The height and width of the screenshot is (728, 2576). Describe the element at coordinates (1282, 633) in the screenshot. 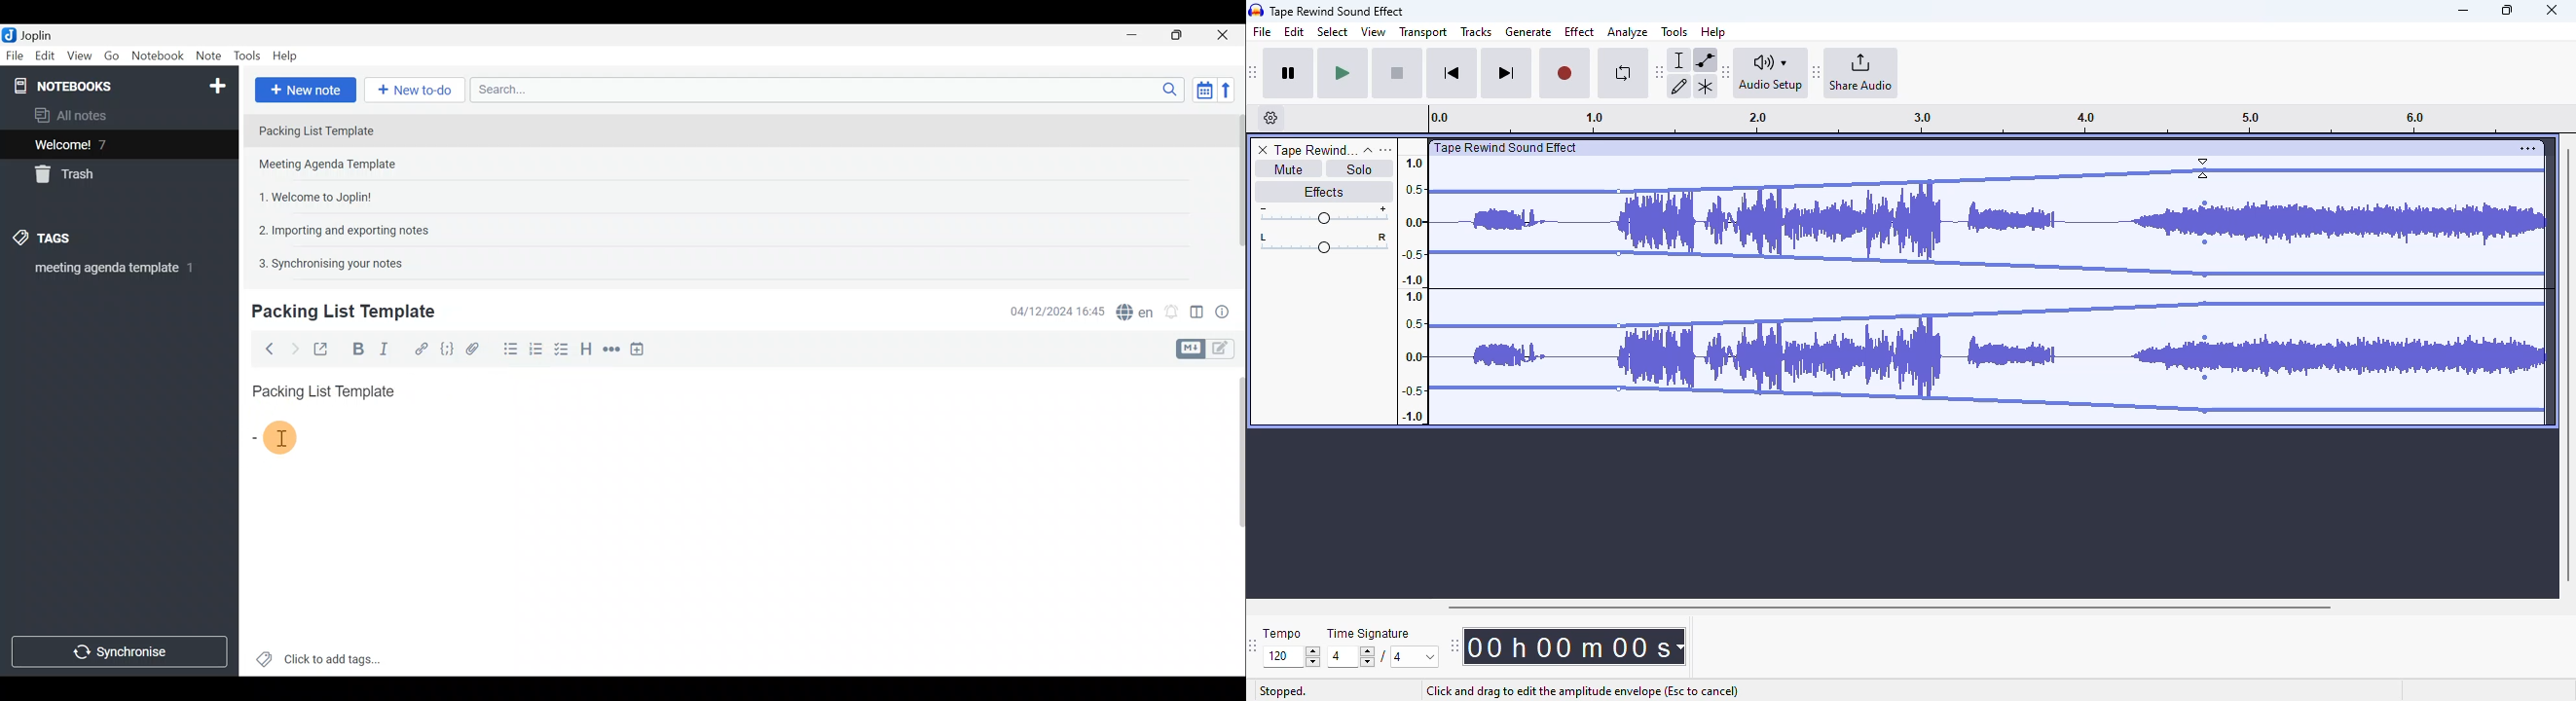

I see `tempo` at that location.